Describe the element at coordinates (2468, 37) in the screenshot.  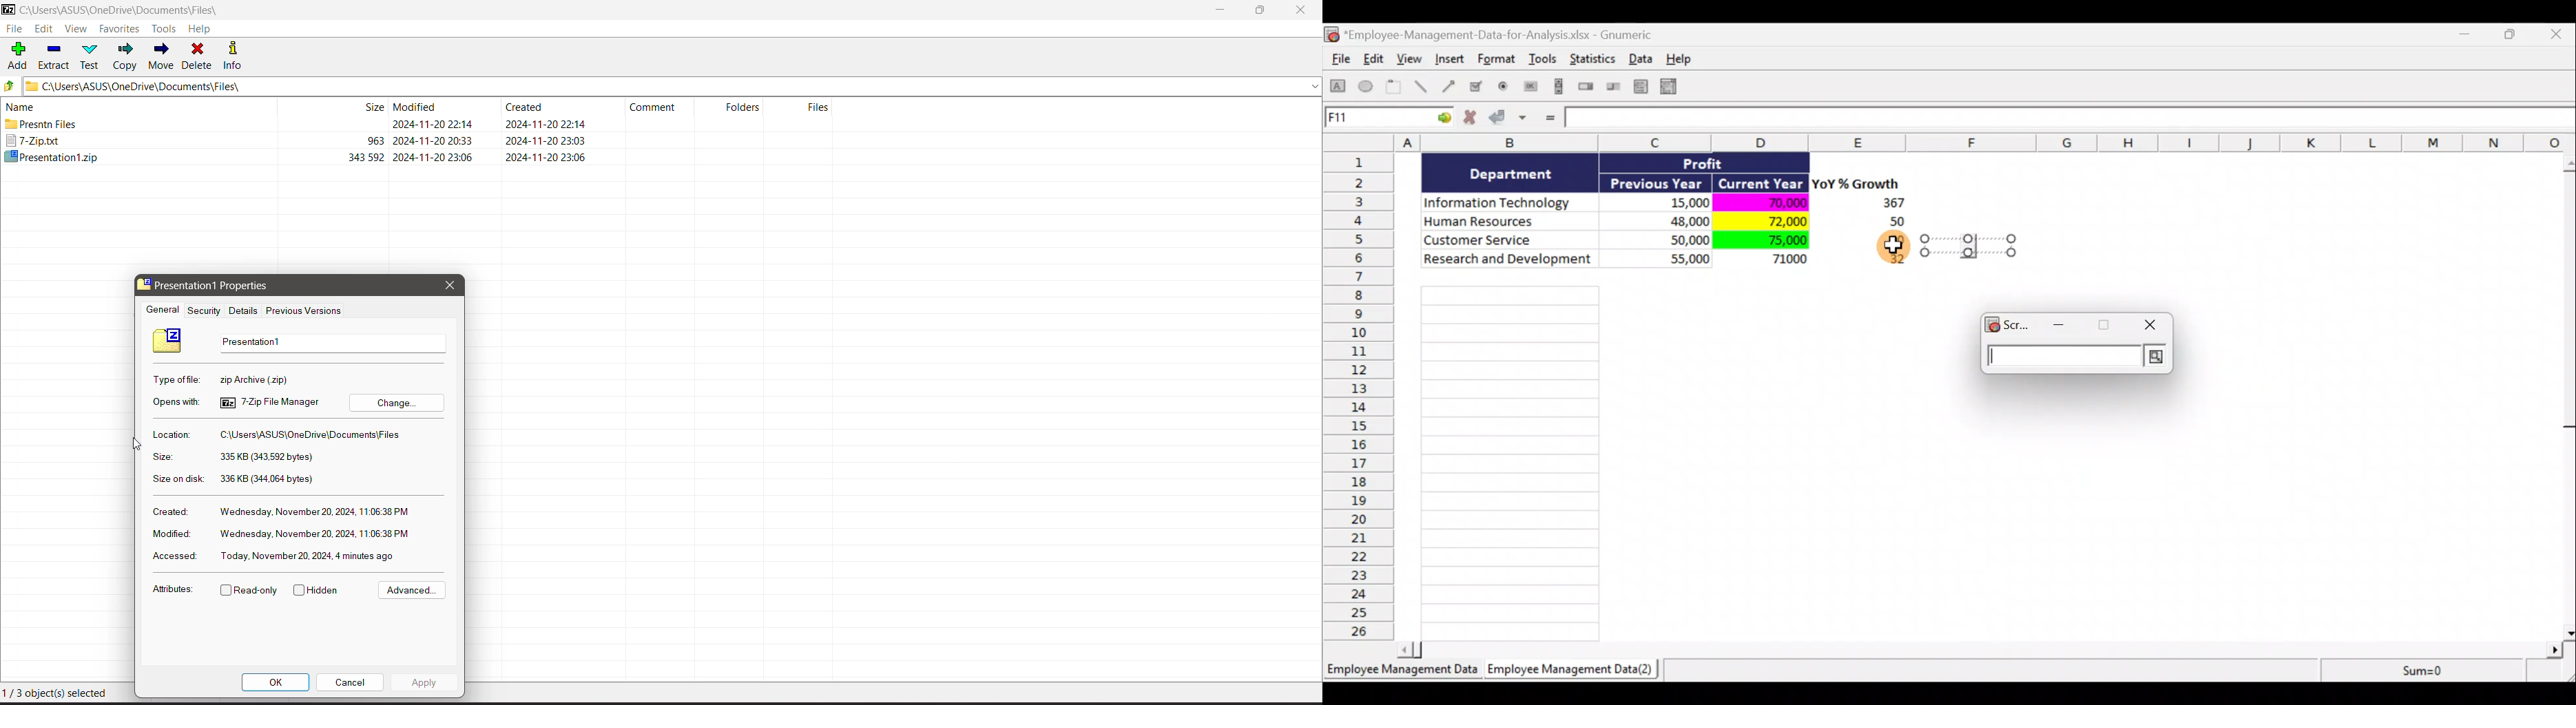
I see `Minimise` at that location.